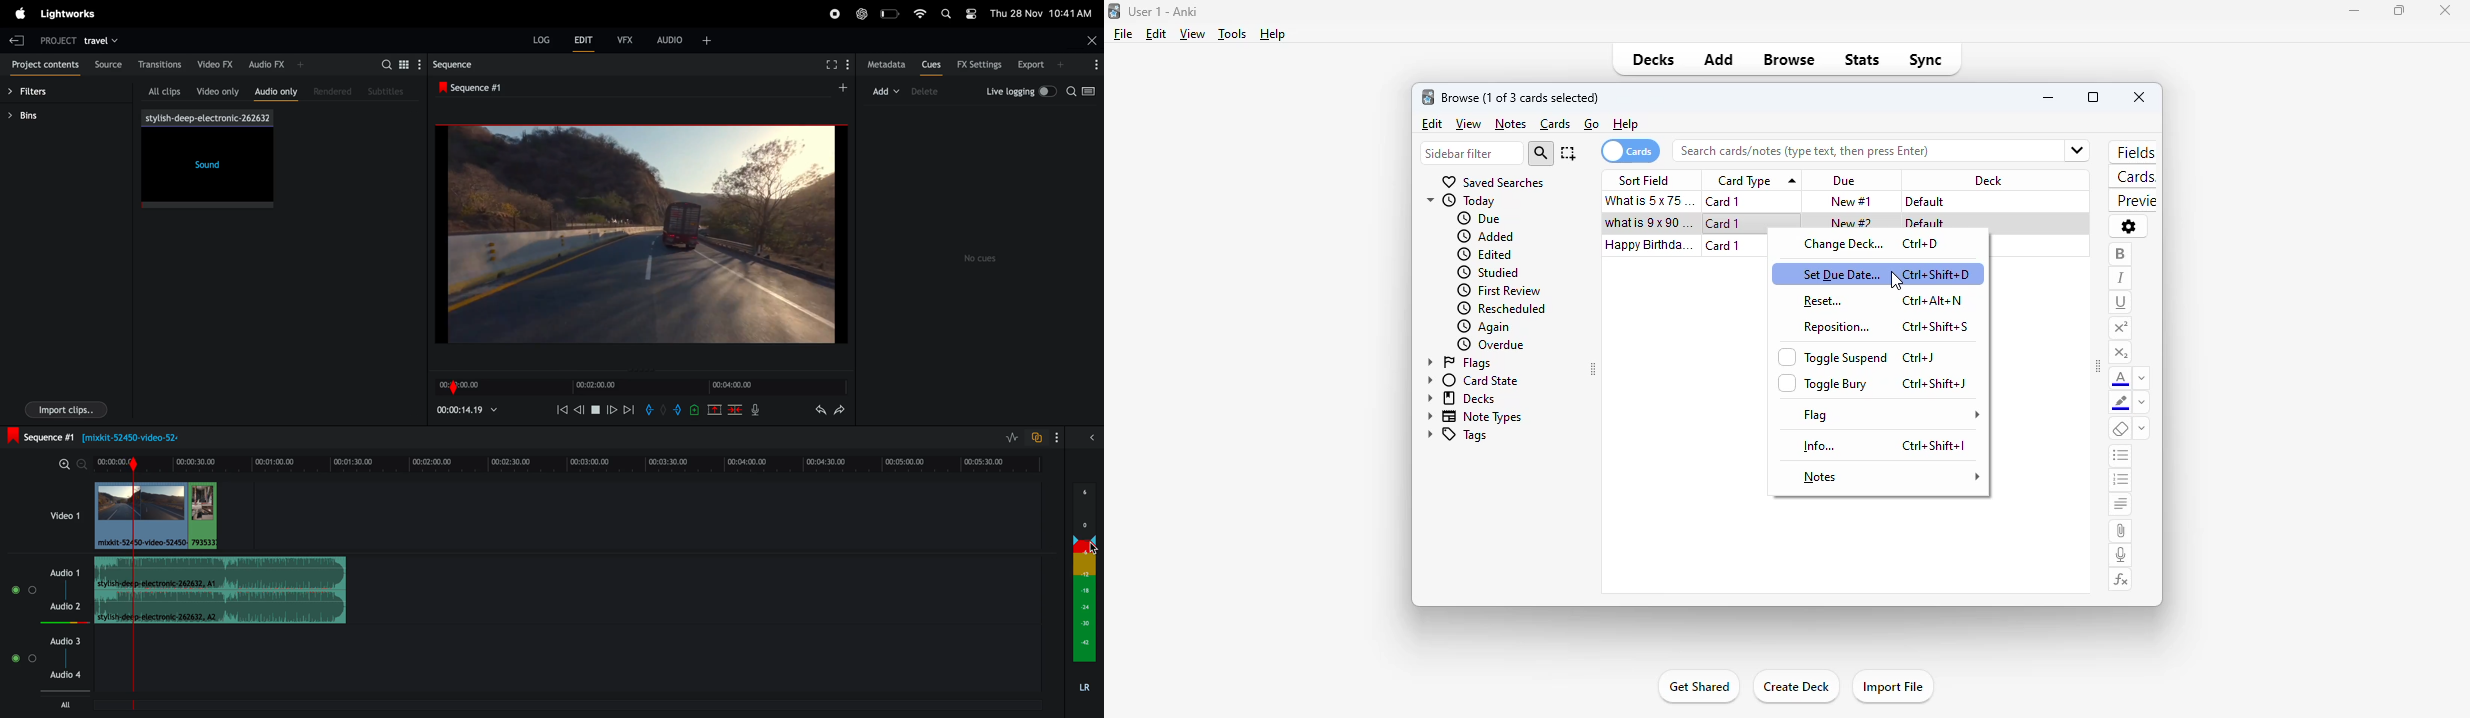 Image resolution: width=2492 pixels, height=728 pixels. I want to click on toggle sidebar, so click(1592, 369).